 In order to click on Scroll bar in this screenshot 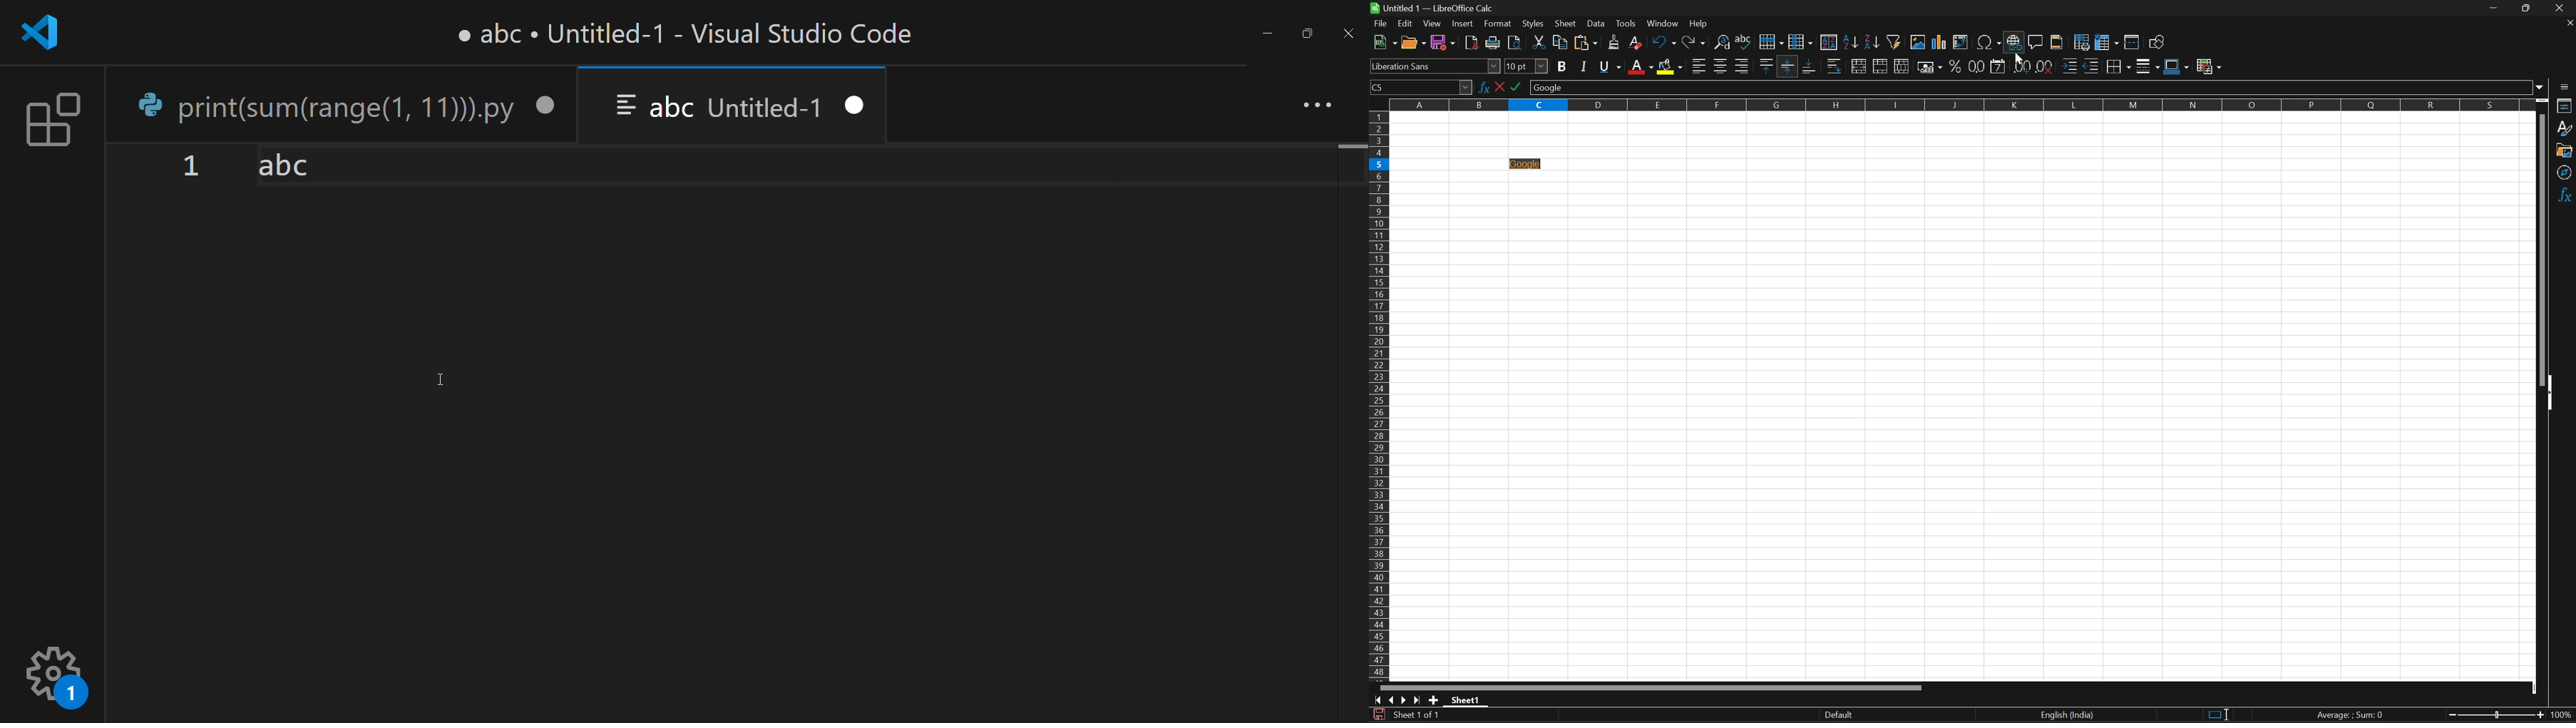, I will do `click(2541, 248)`.